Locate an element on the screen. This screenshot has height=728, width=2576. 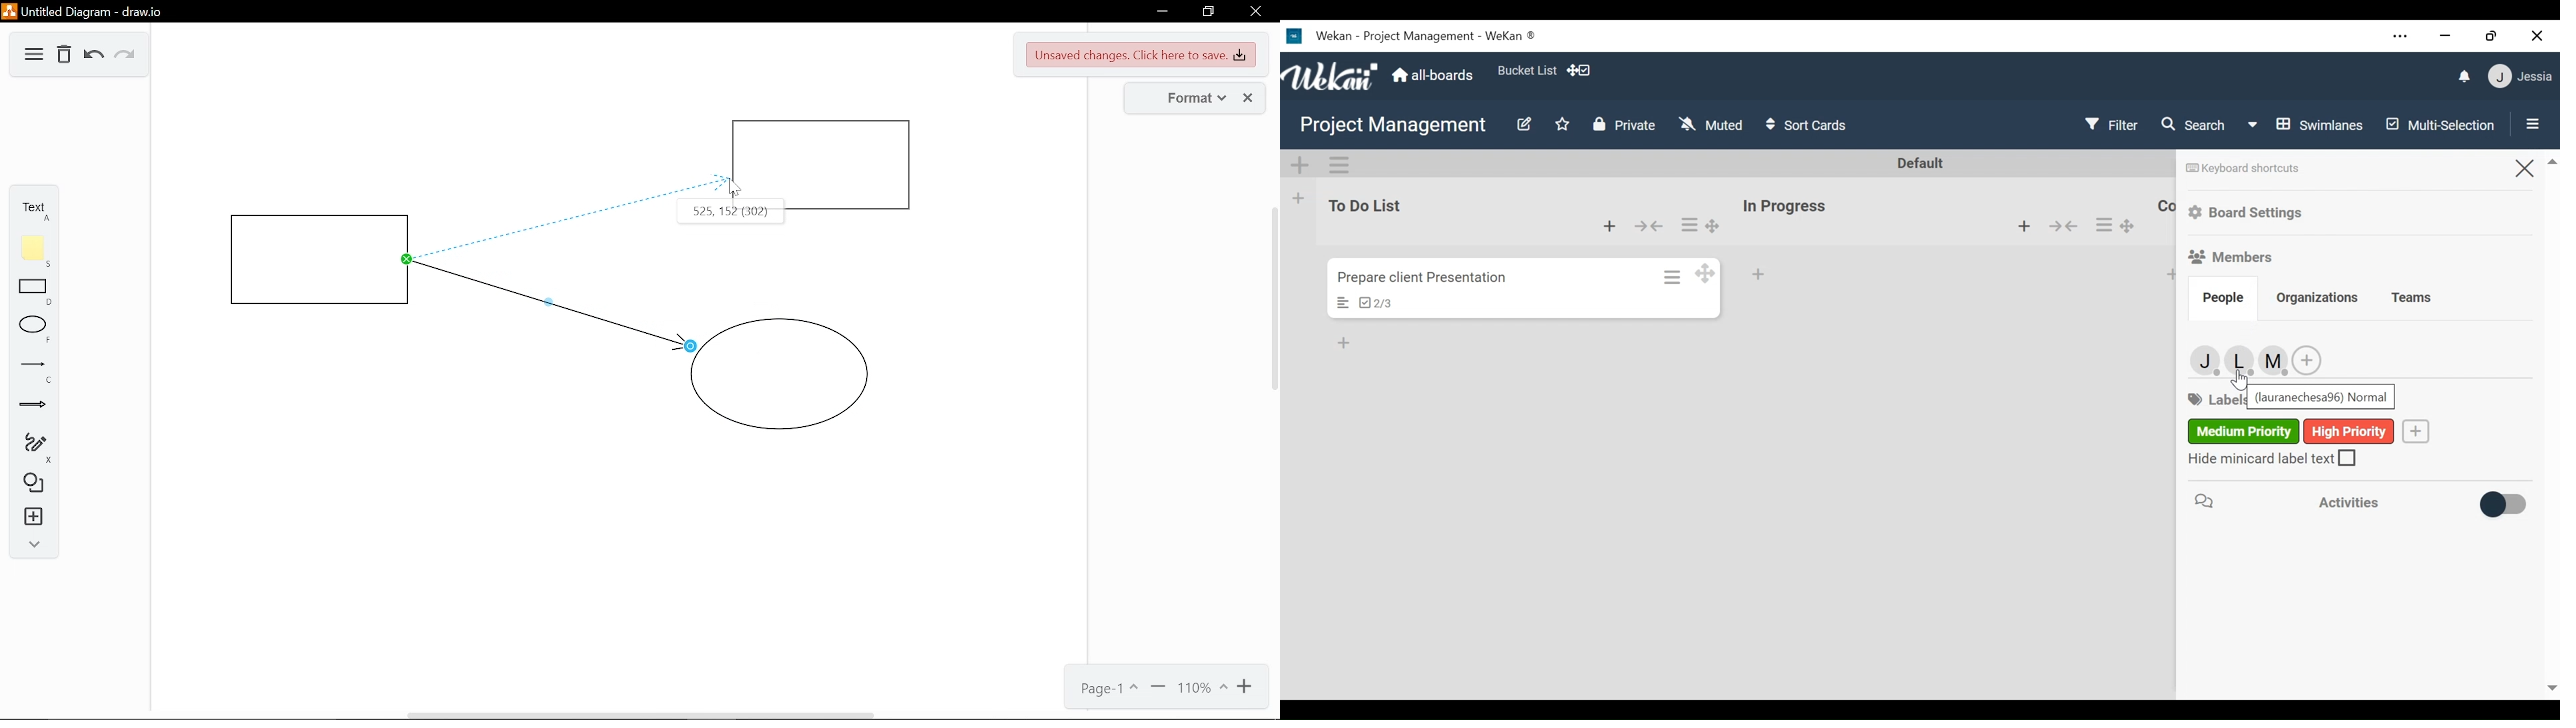
Close is located at coordinates (2537, 35).